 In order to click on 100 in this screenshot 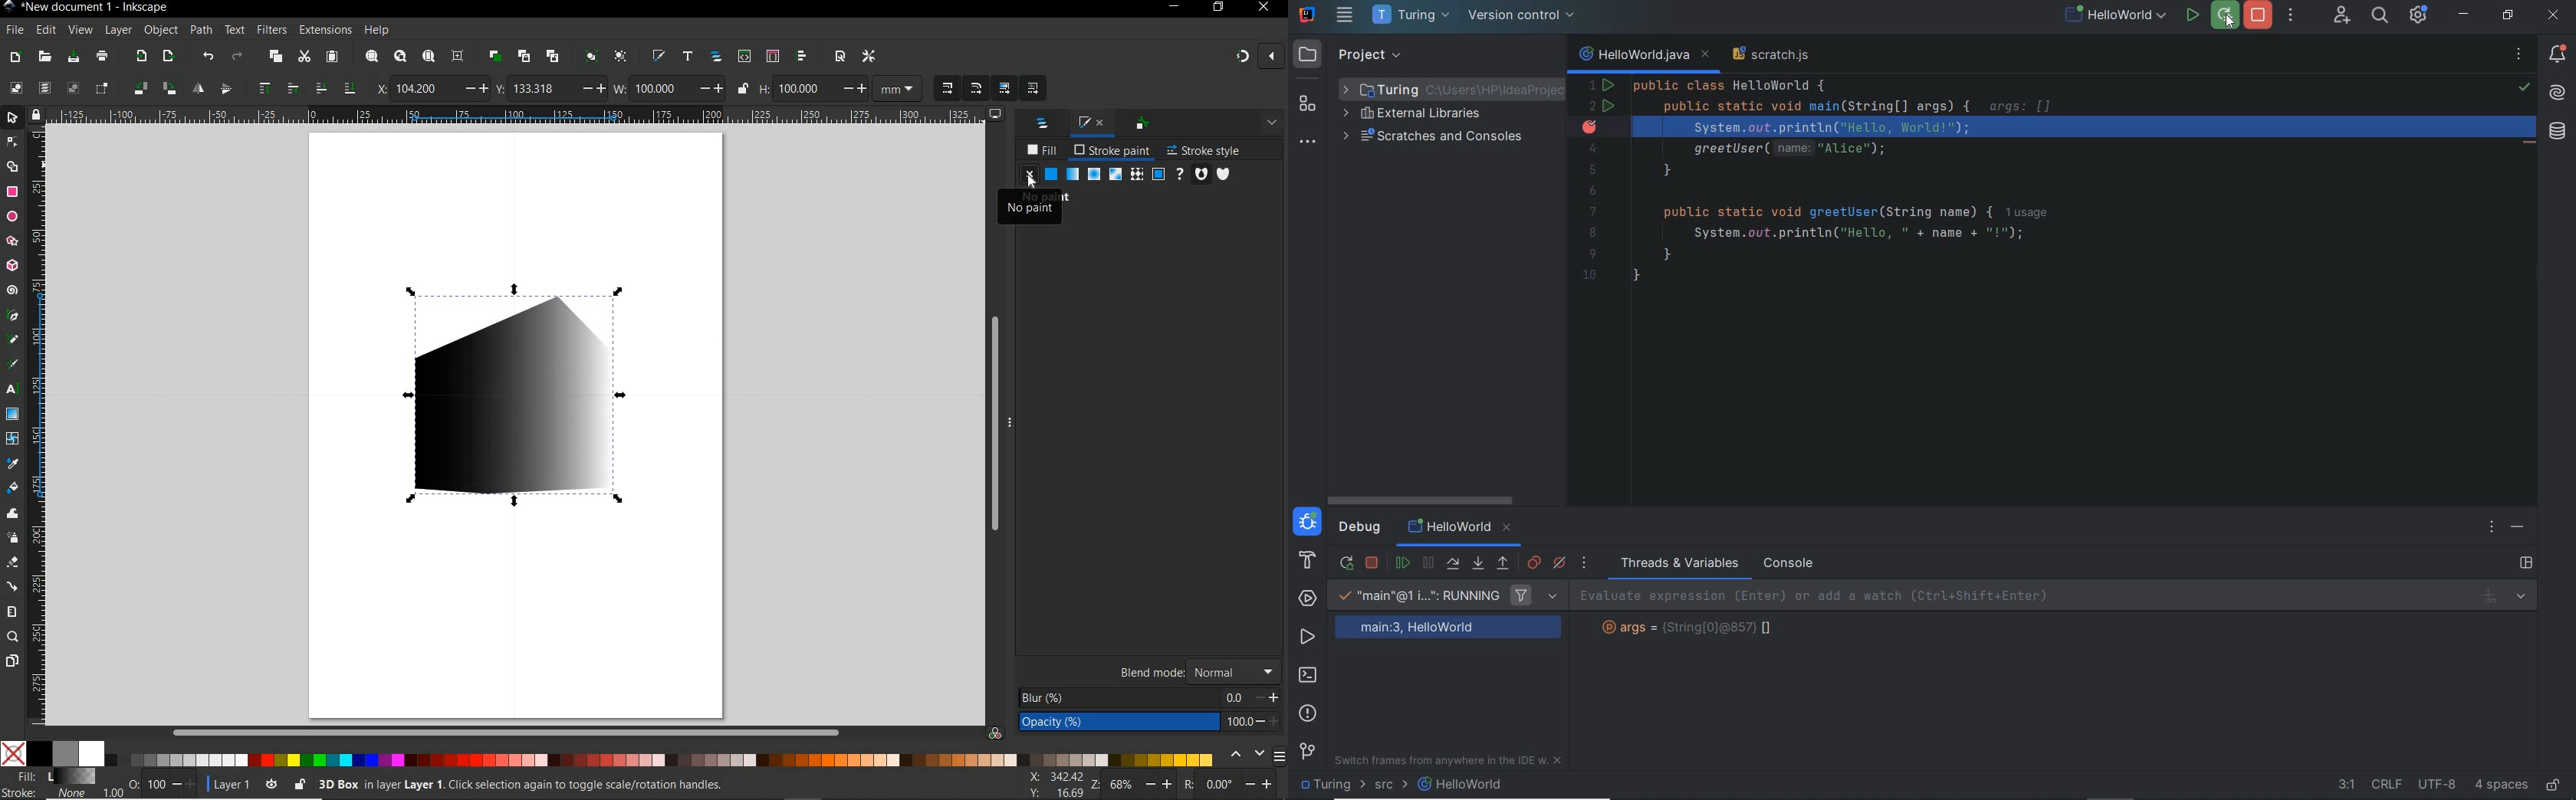, I will do `click(156, 783)`.